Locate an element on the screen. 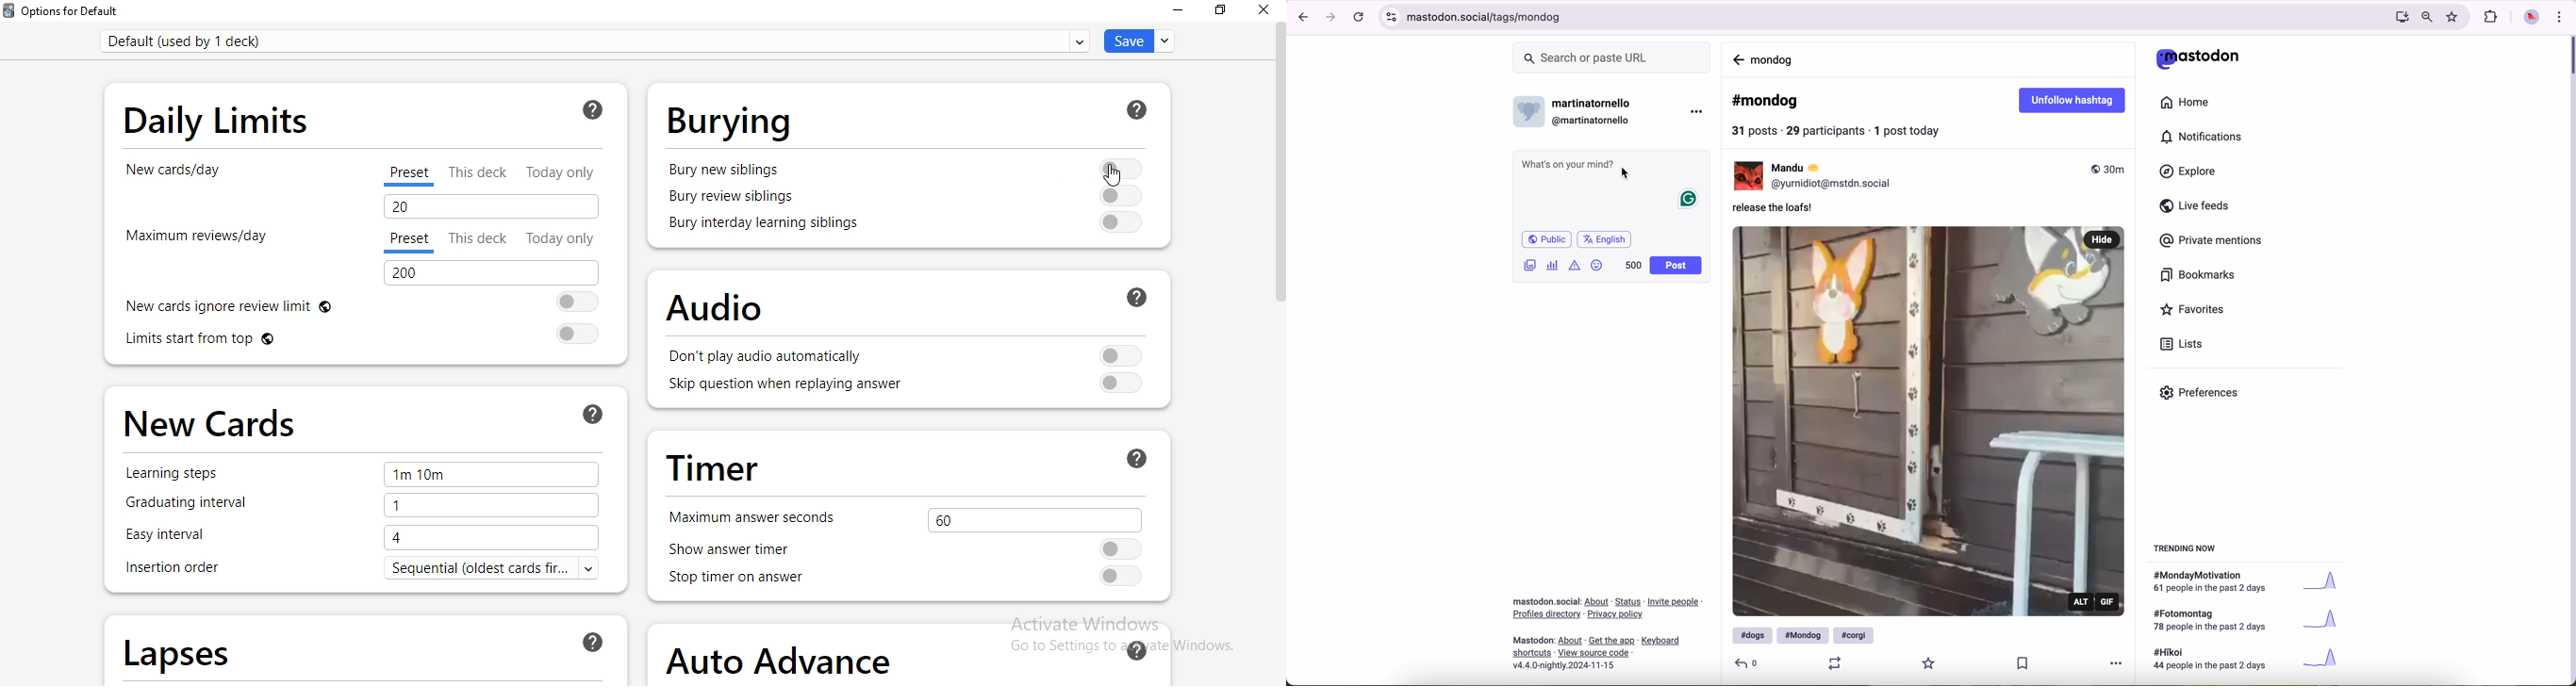  Toggle is located at coordinates (1123, 353).